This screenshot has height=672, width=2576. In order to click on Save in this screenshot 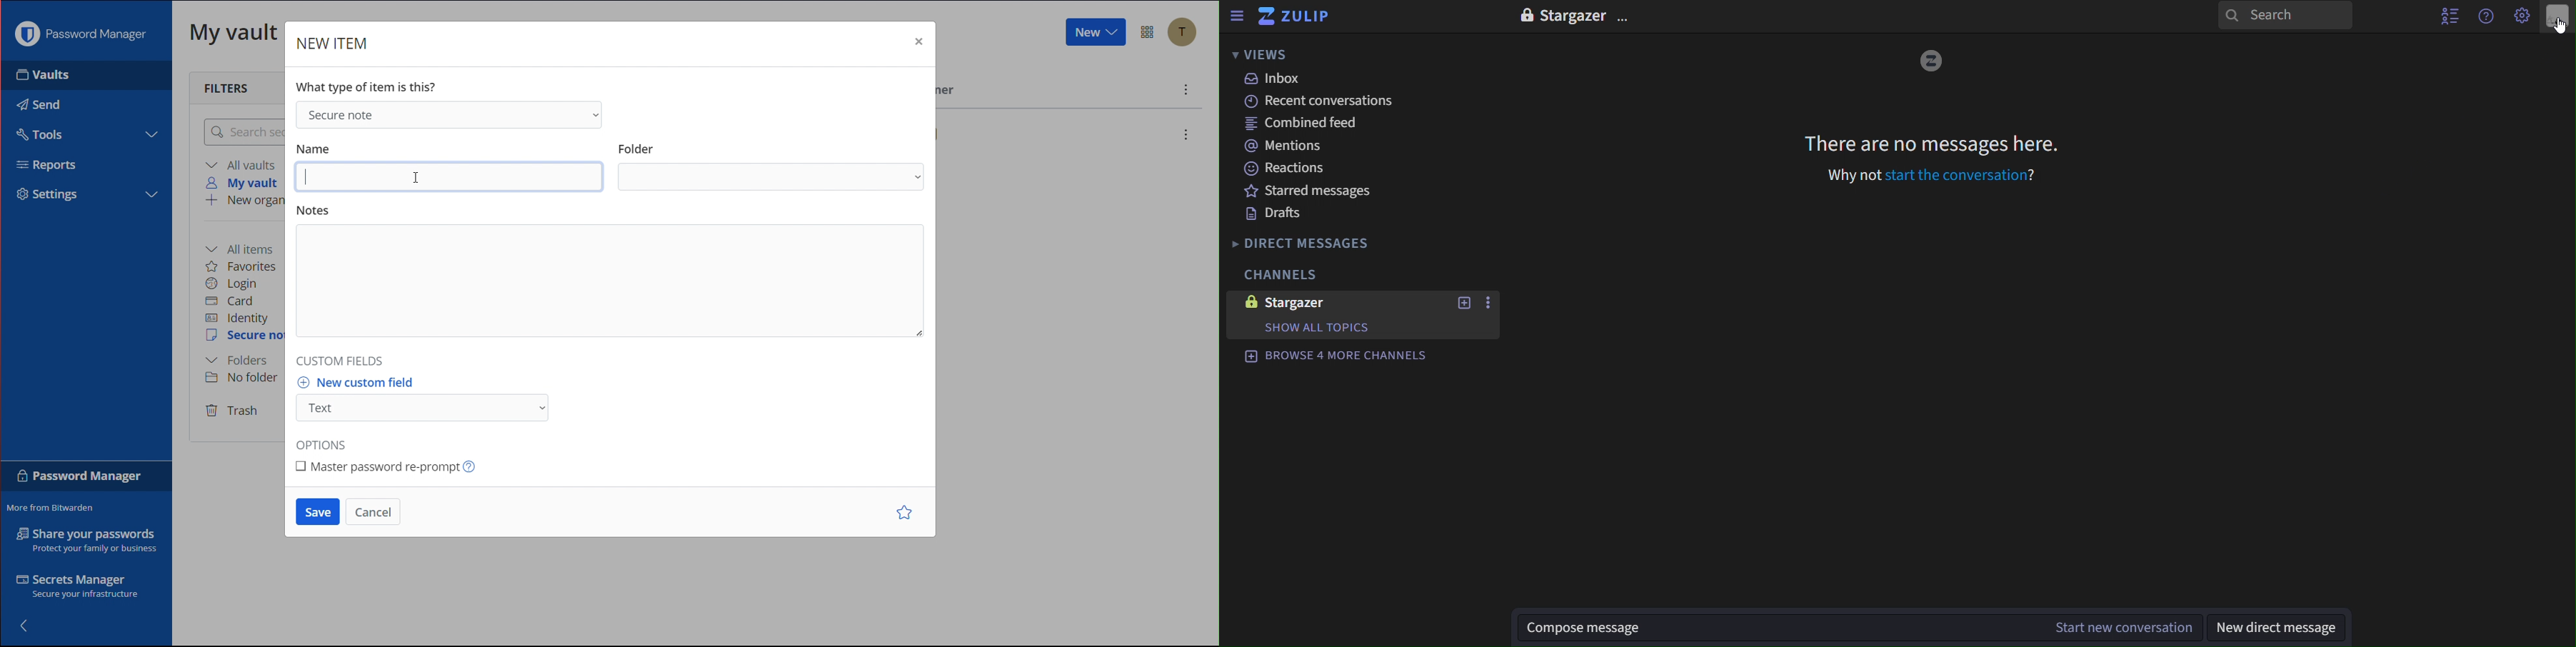, I will do `click(318, 512)`.